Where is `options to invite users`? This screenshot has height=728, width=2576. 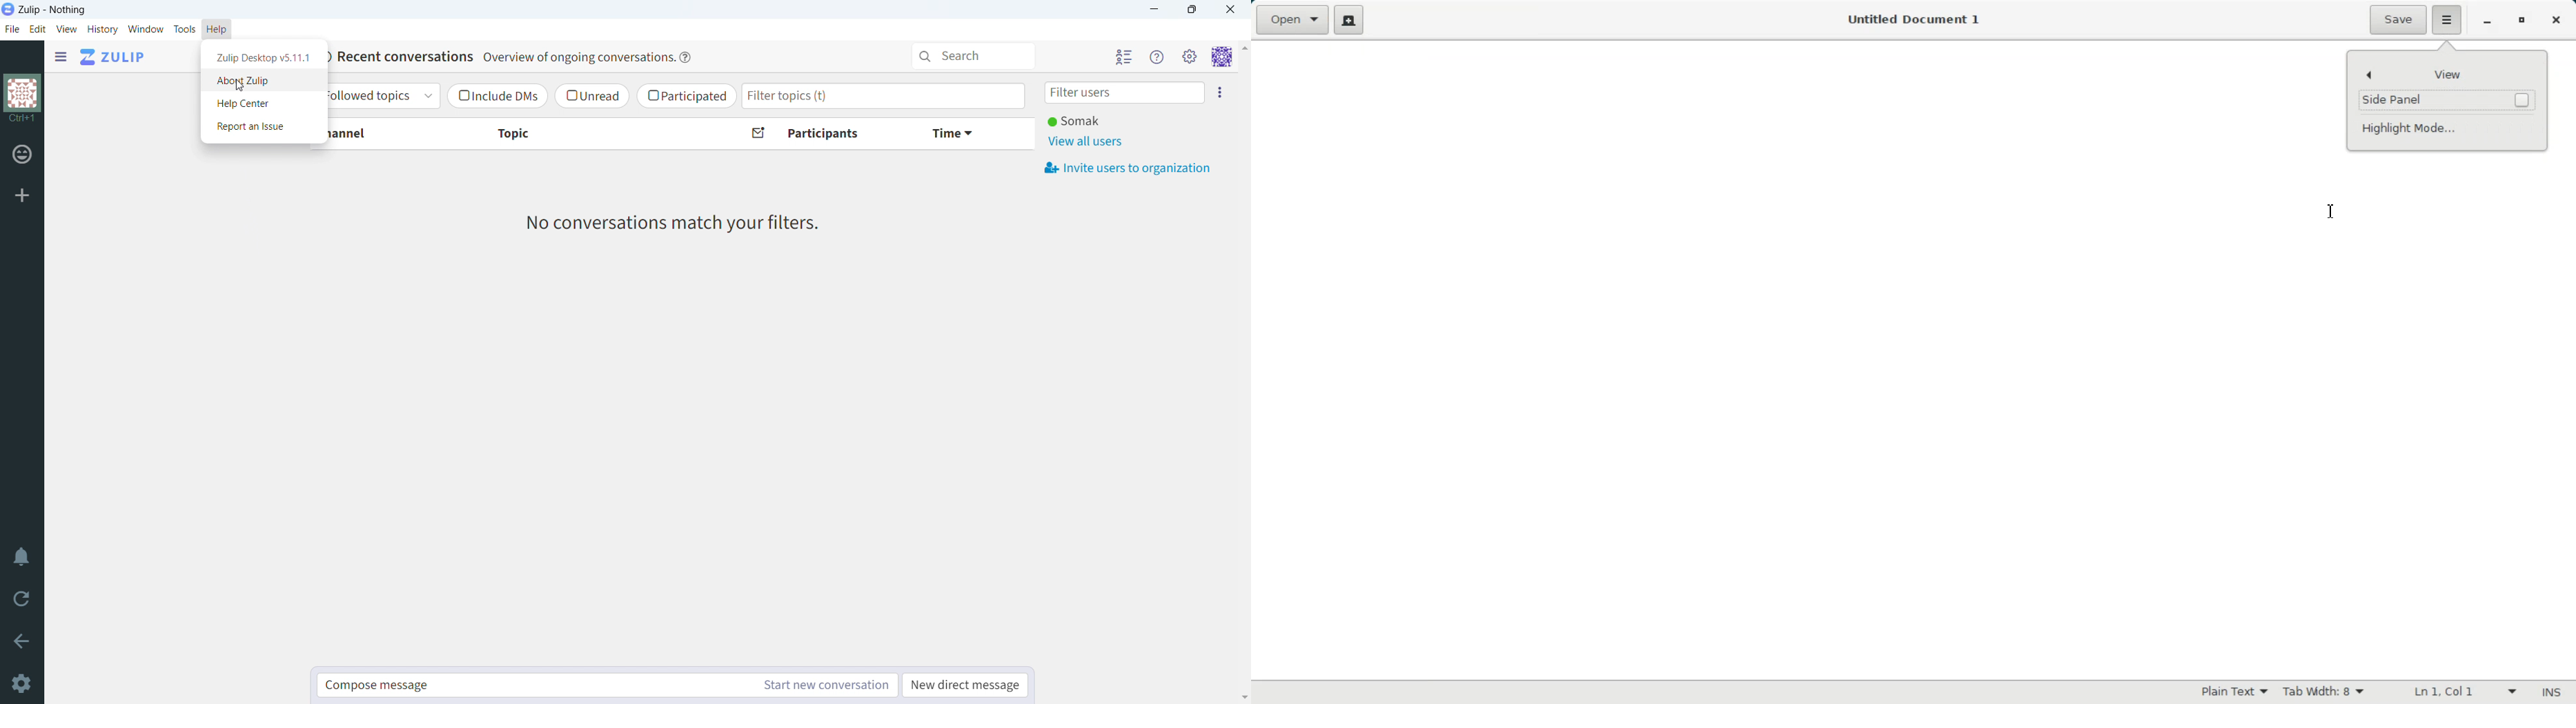 options to invite users is located at coordinates (1223, 92).